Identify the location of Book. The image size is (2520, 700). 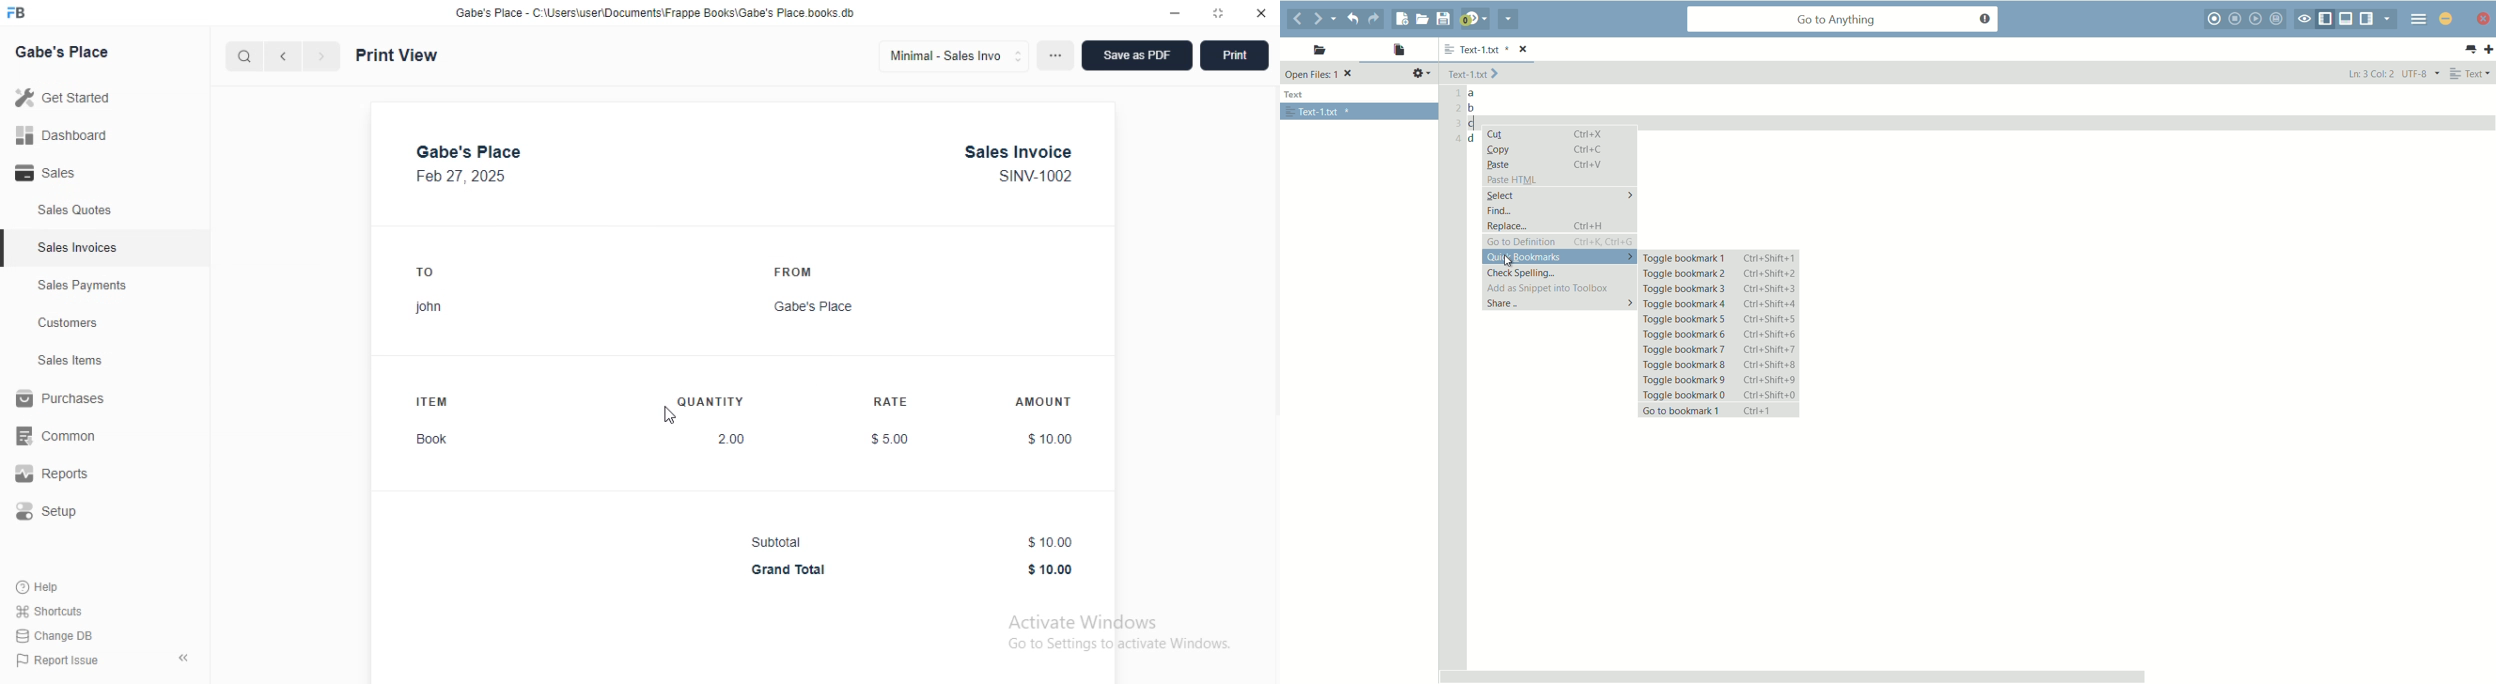
(433, 439).